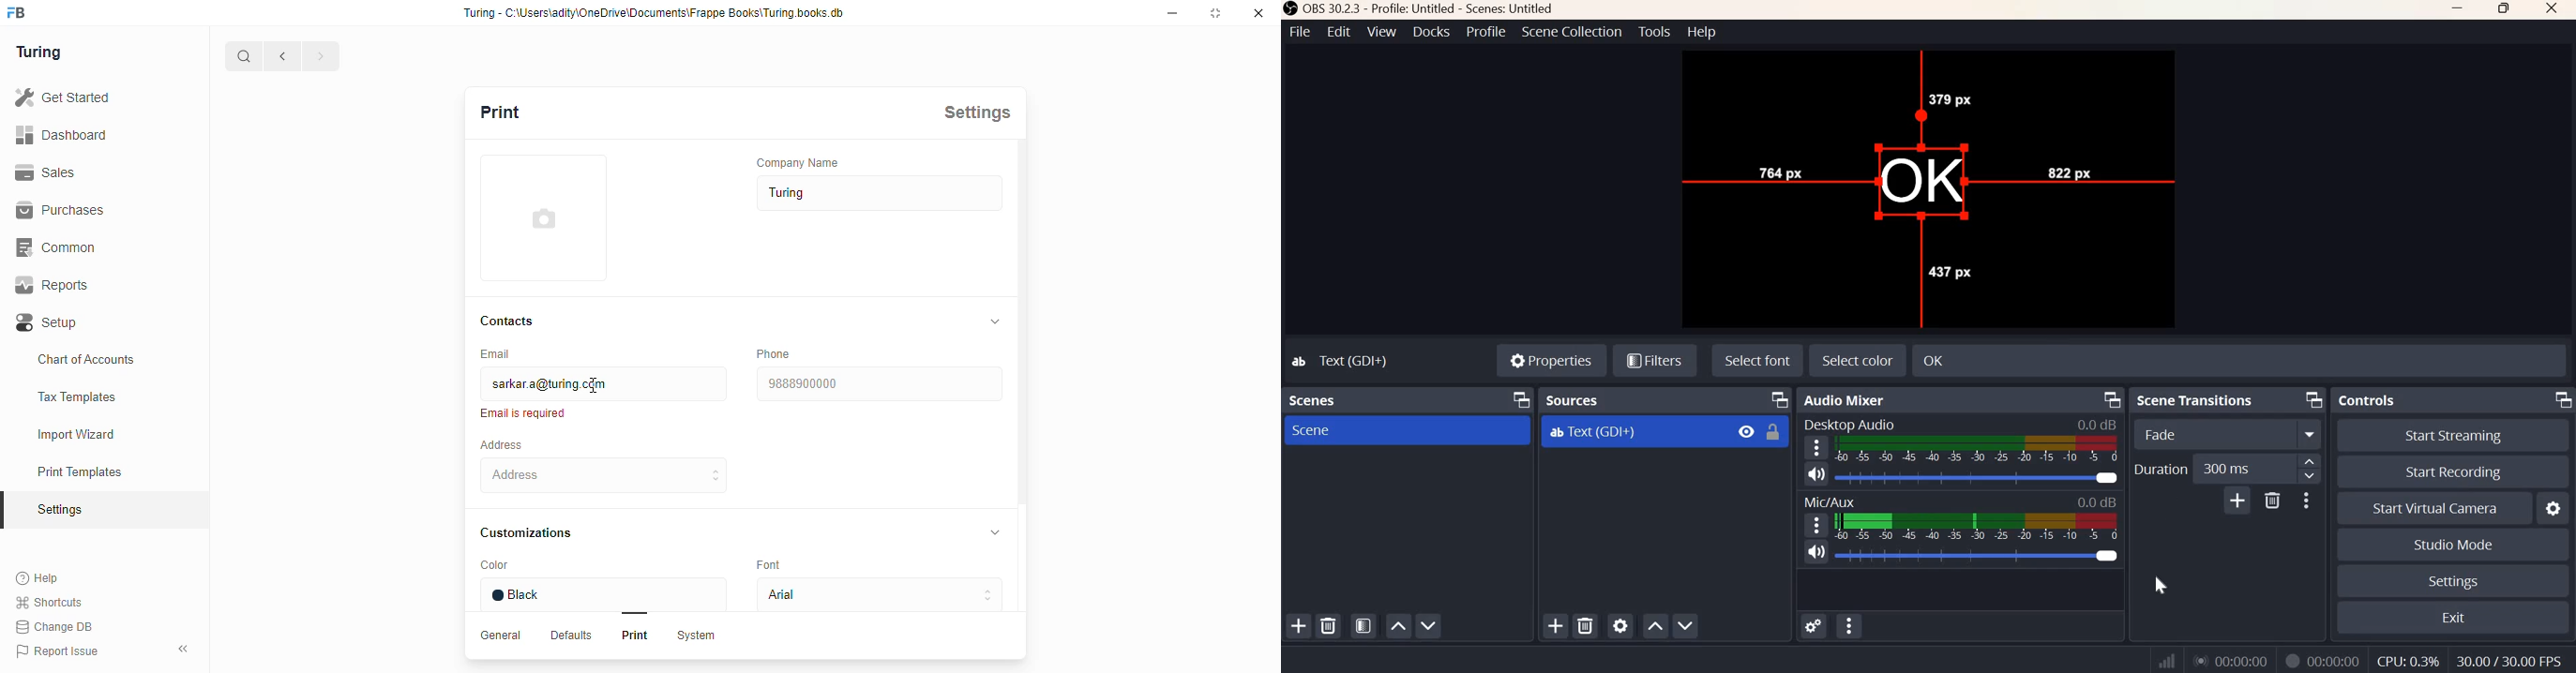 The image size is (2576, 700). I want to click on Transition Type Dropdown, so click(2228, 433).